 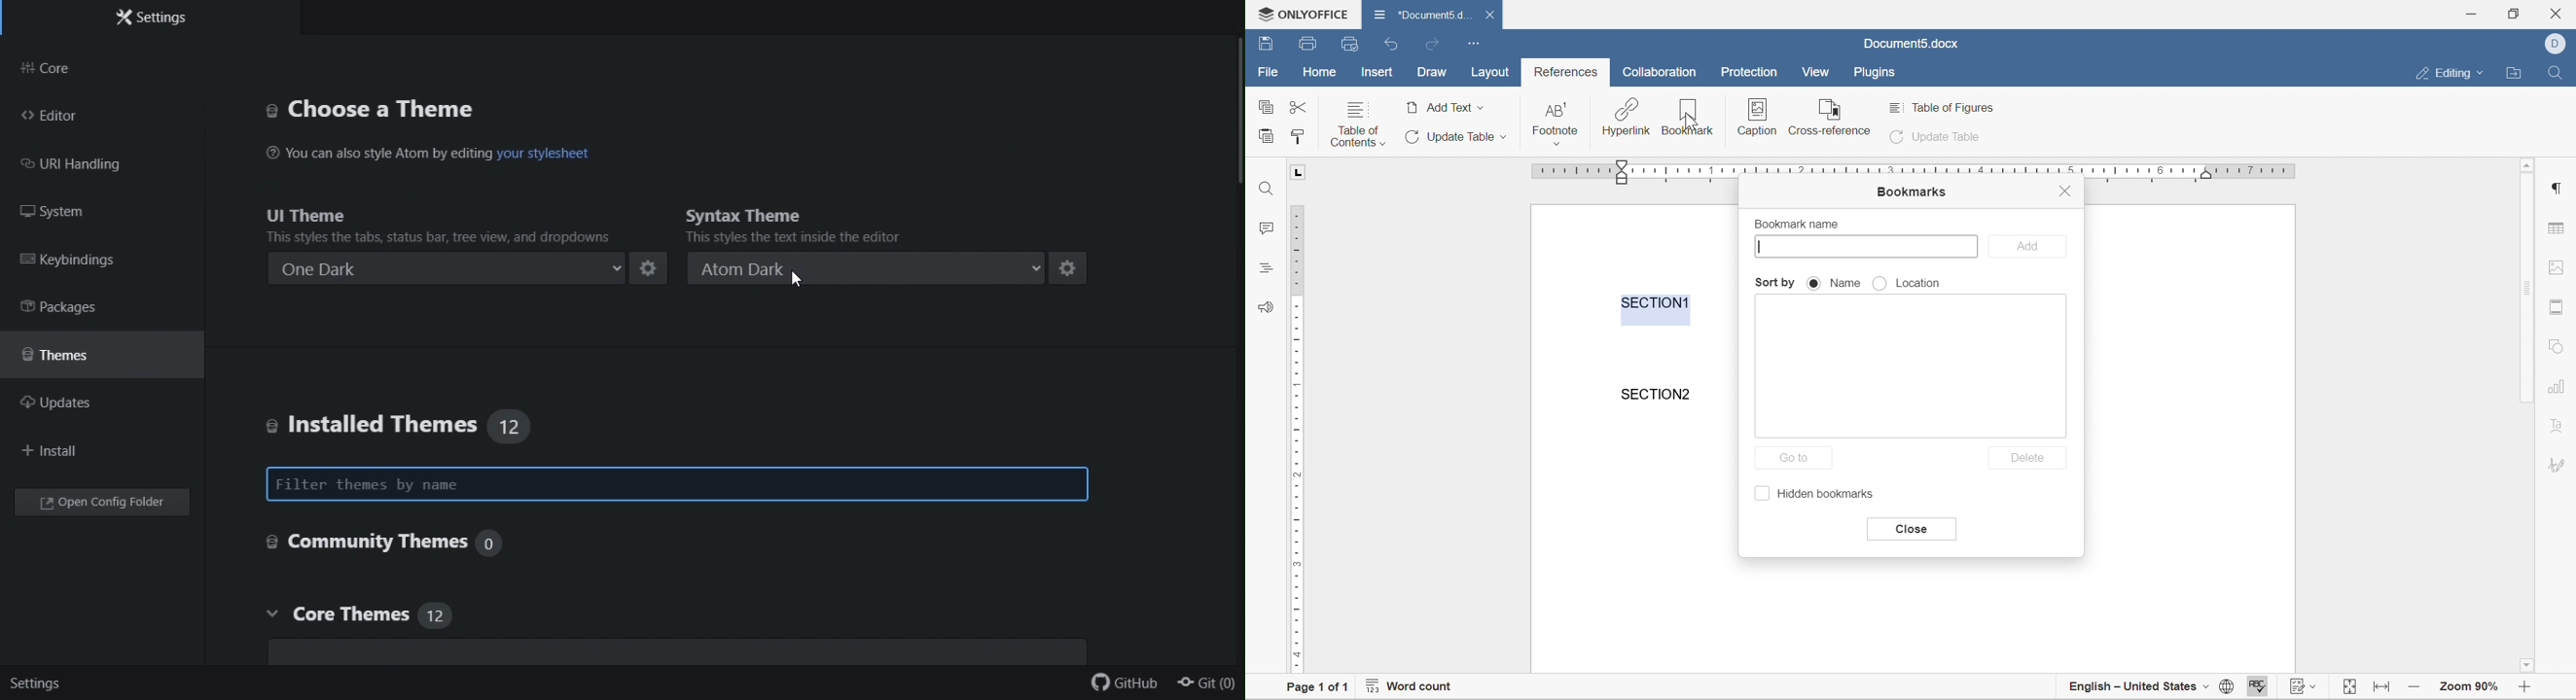 What do you see at coordinates (2030, 457) in the screenshot?
I see `delete` at bounding box center [2030, 457].